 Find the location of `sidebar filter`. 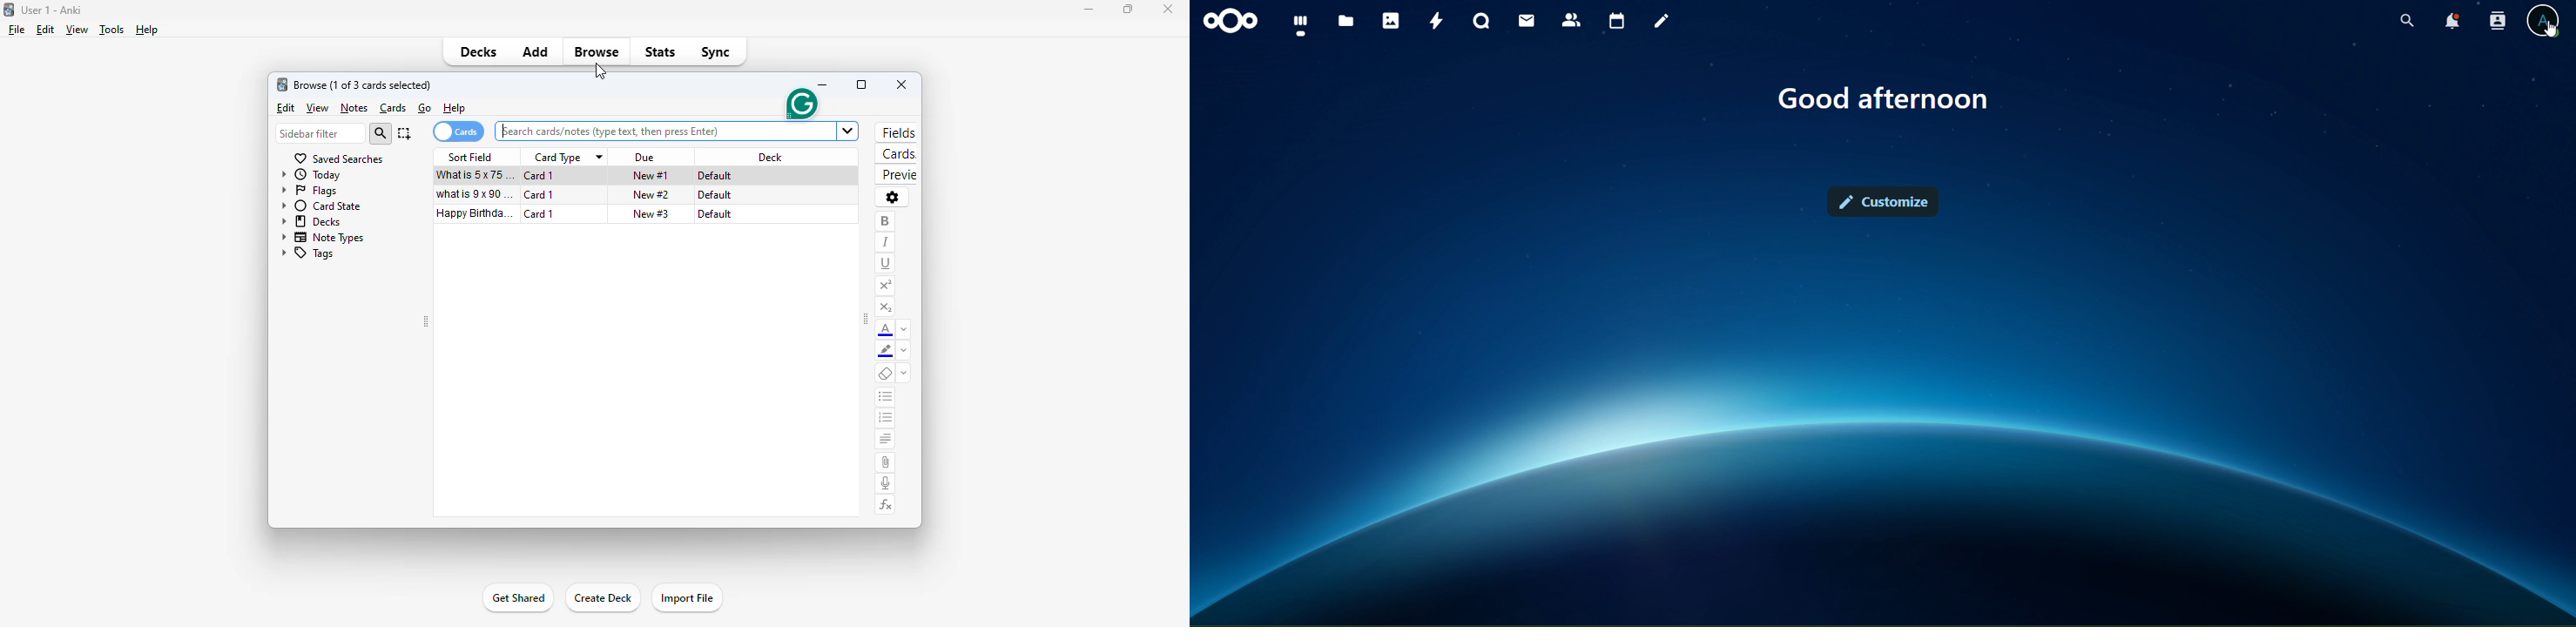

sidebar filter is located at coordinates (321, 133).